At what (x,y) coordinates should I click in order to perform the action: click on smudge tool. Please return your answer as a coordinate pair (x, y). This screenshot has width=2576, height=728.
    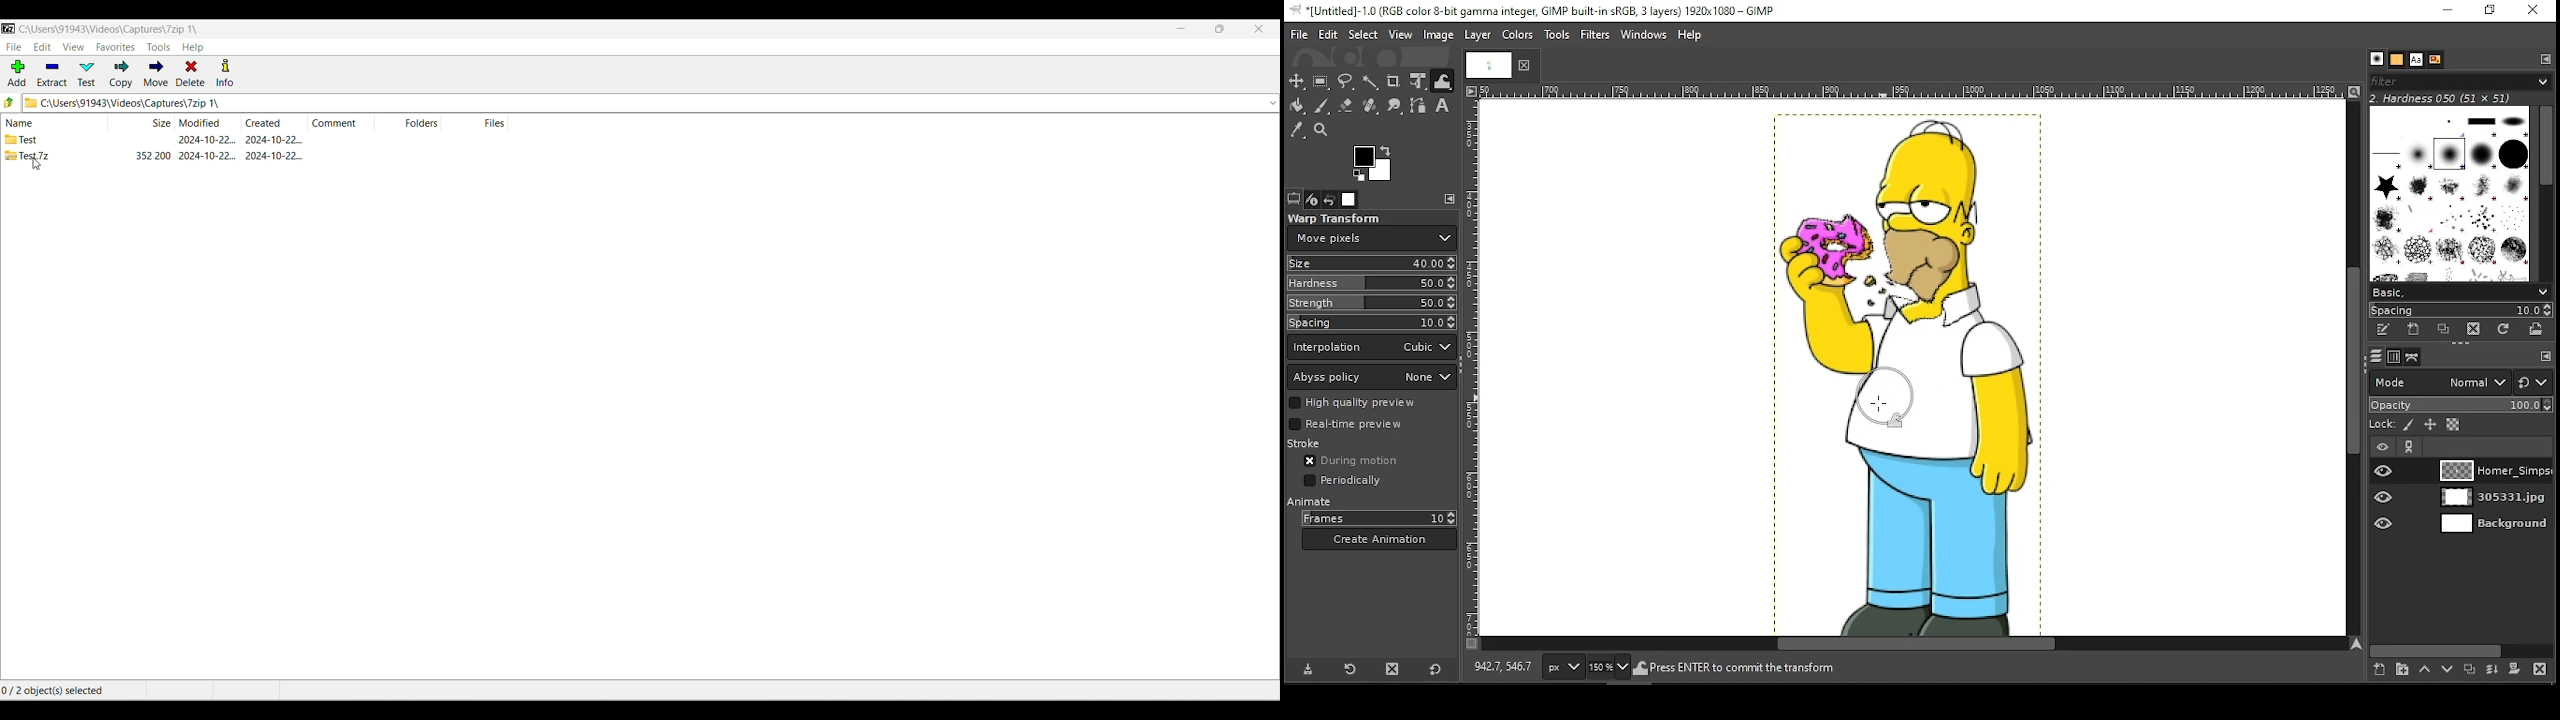
    Looking at the image, I should click on (1395, 105).